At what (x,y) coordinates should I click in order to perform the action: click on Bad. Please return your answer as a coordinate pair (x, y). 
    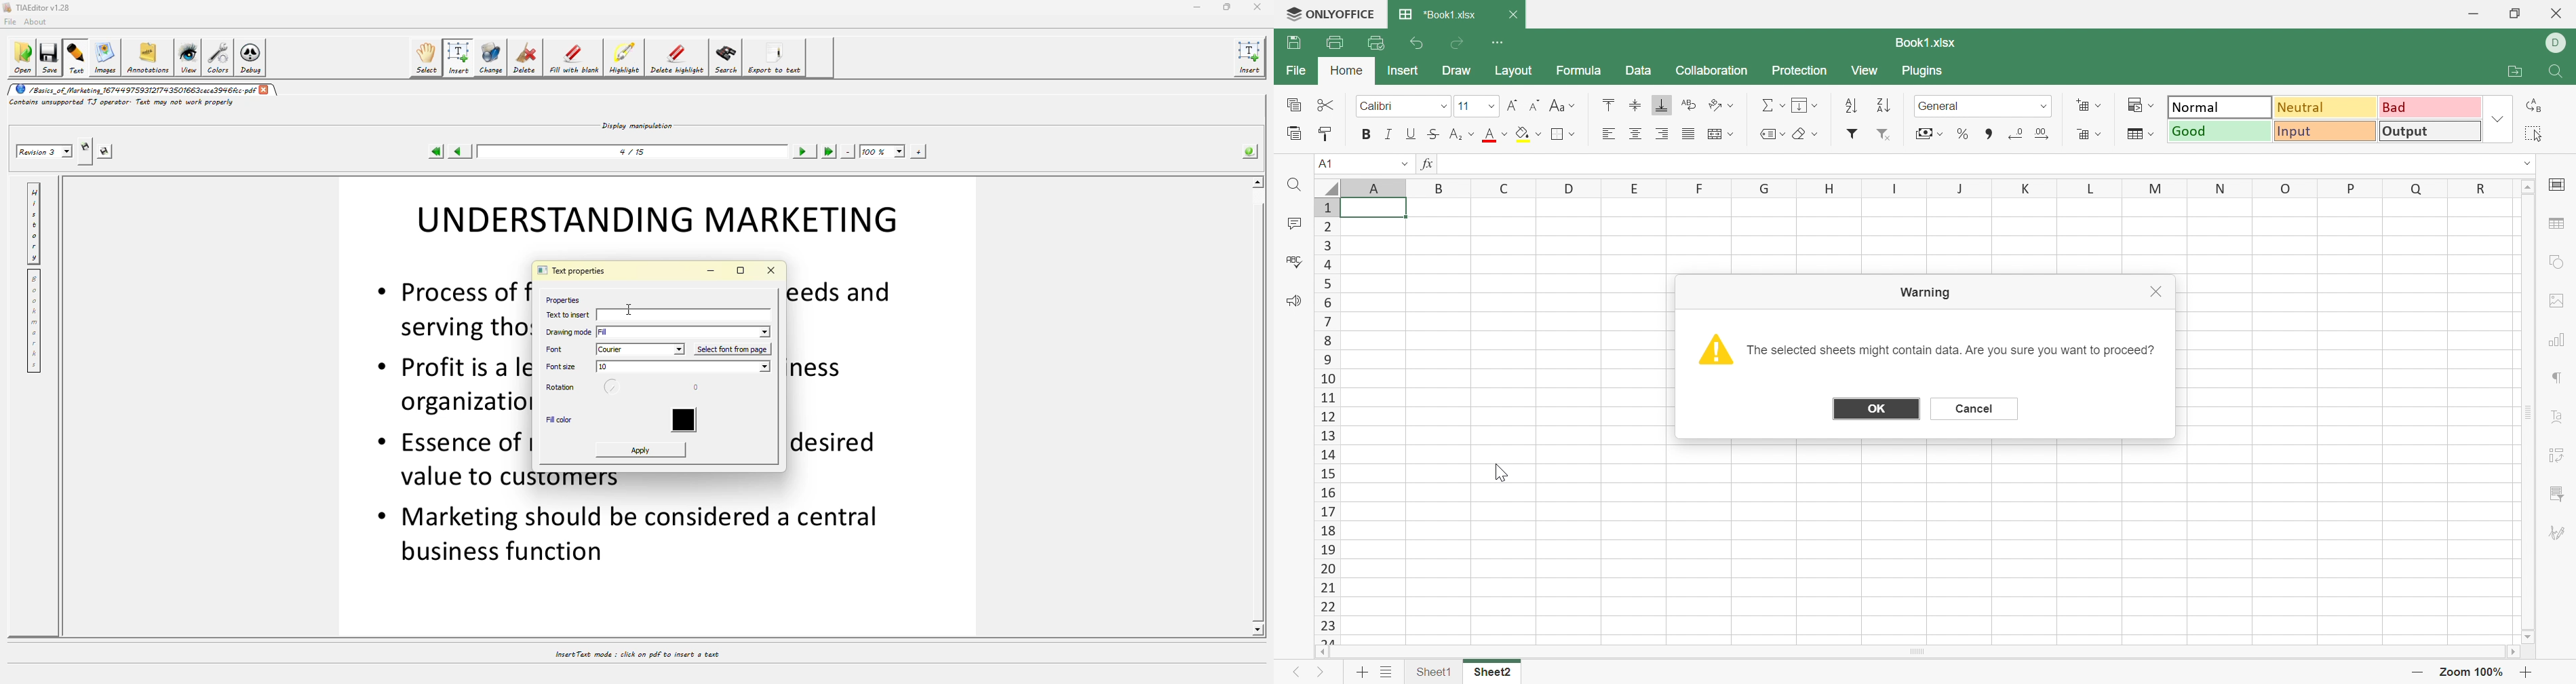
    Looking at the image, I should click on (2430, 107).